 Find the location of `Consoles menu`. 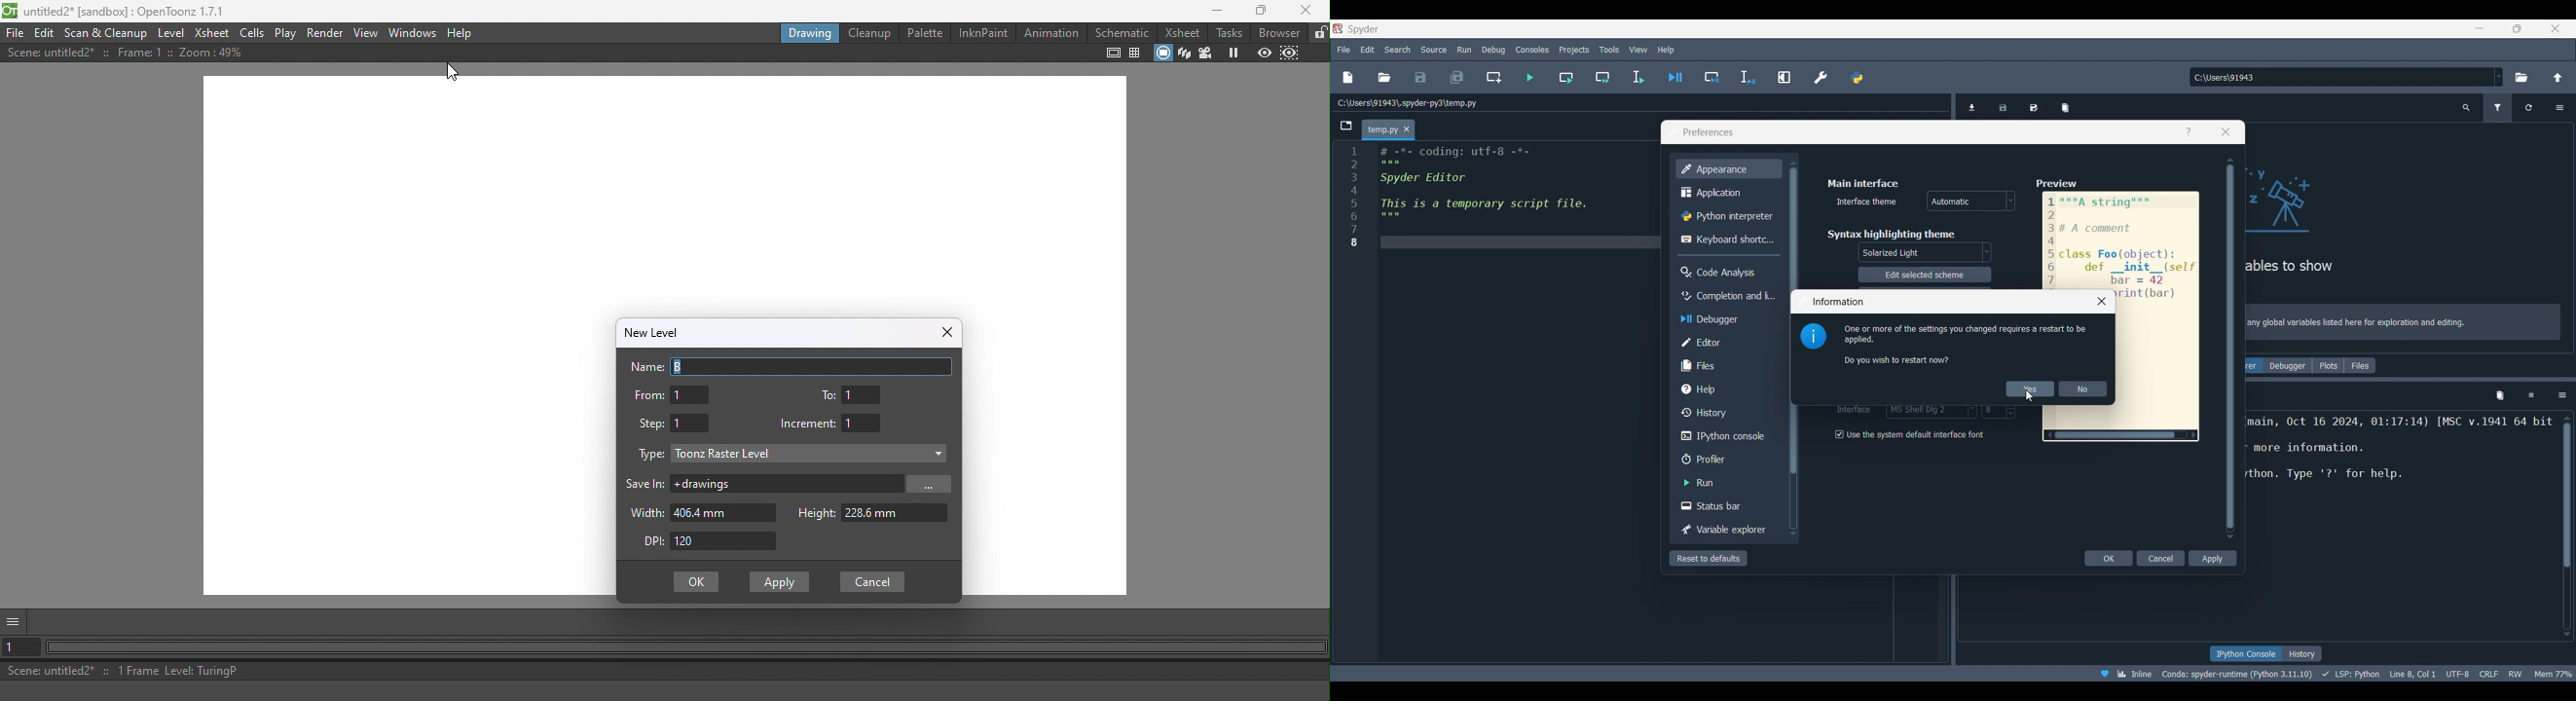

Consoles menu is located at coordinates (1532, 49).